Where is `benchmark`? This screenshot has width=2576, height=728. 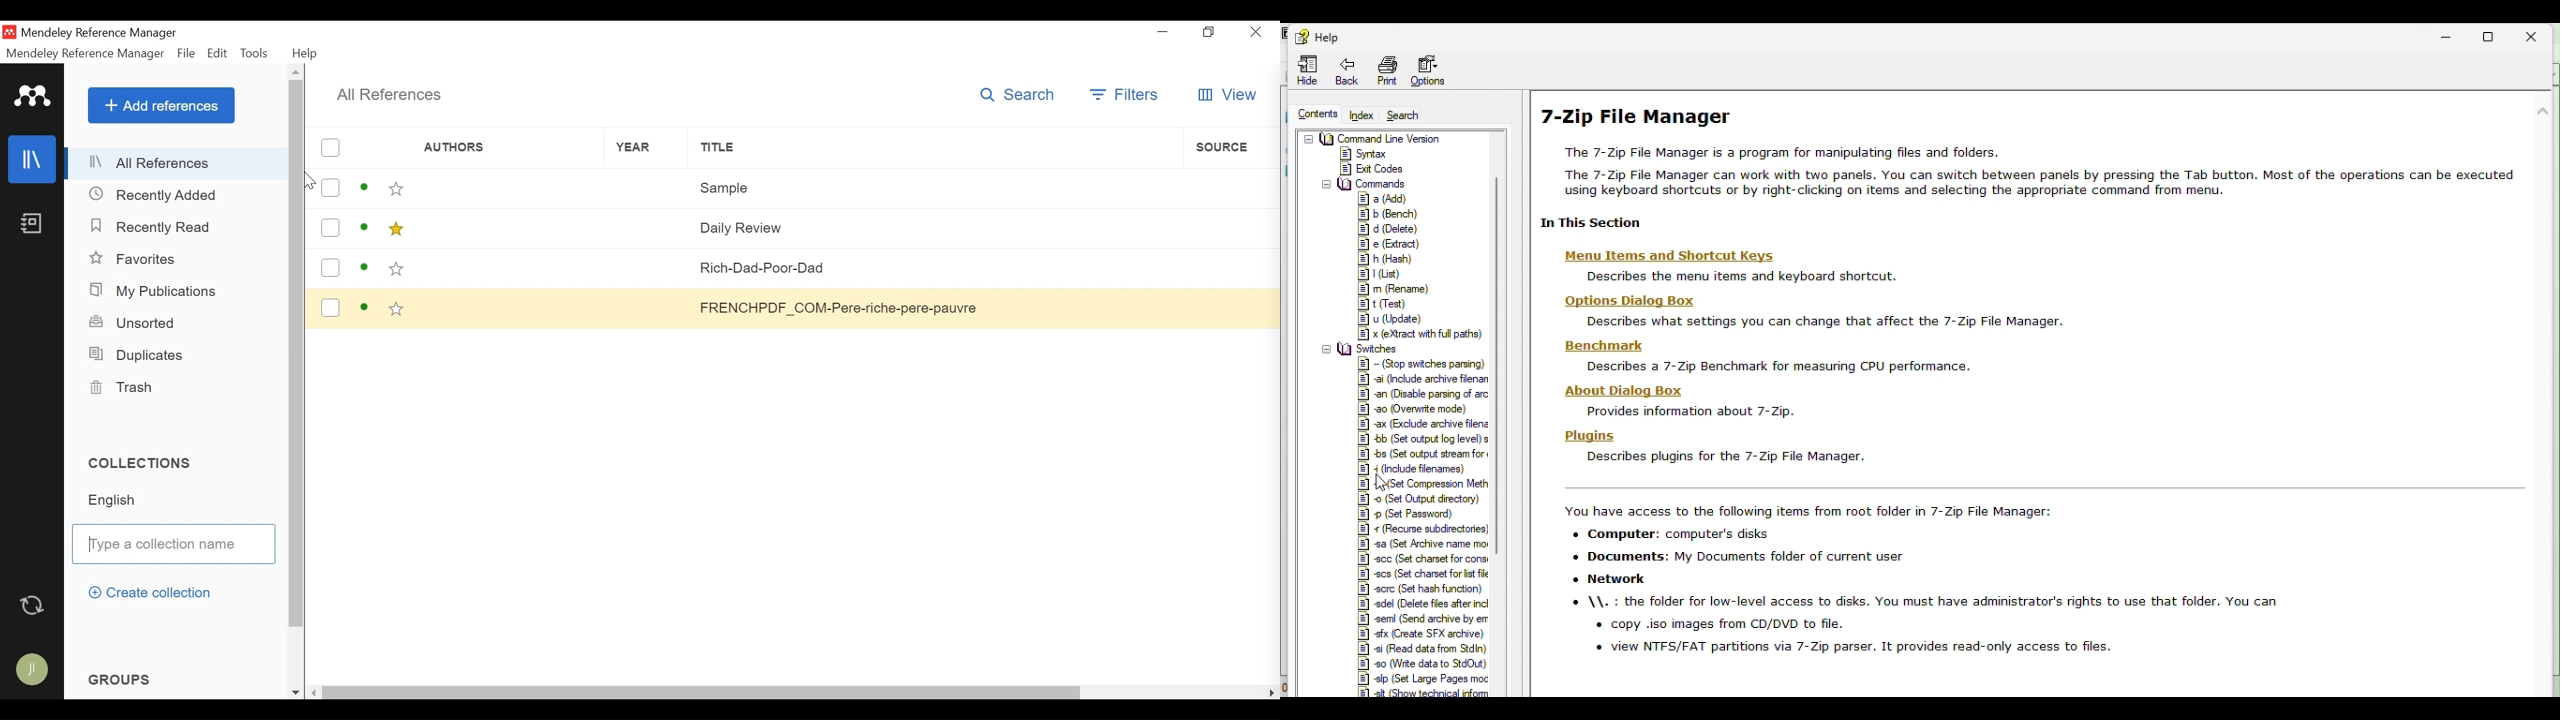 benchmark is located at coordinates (1607, 346).